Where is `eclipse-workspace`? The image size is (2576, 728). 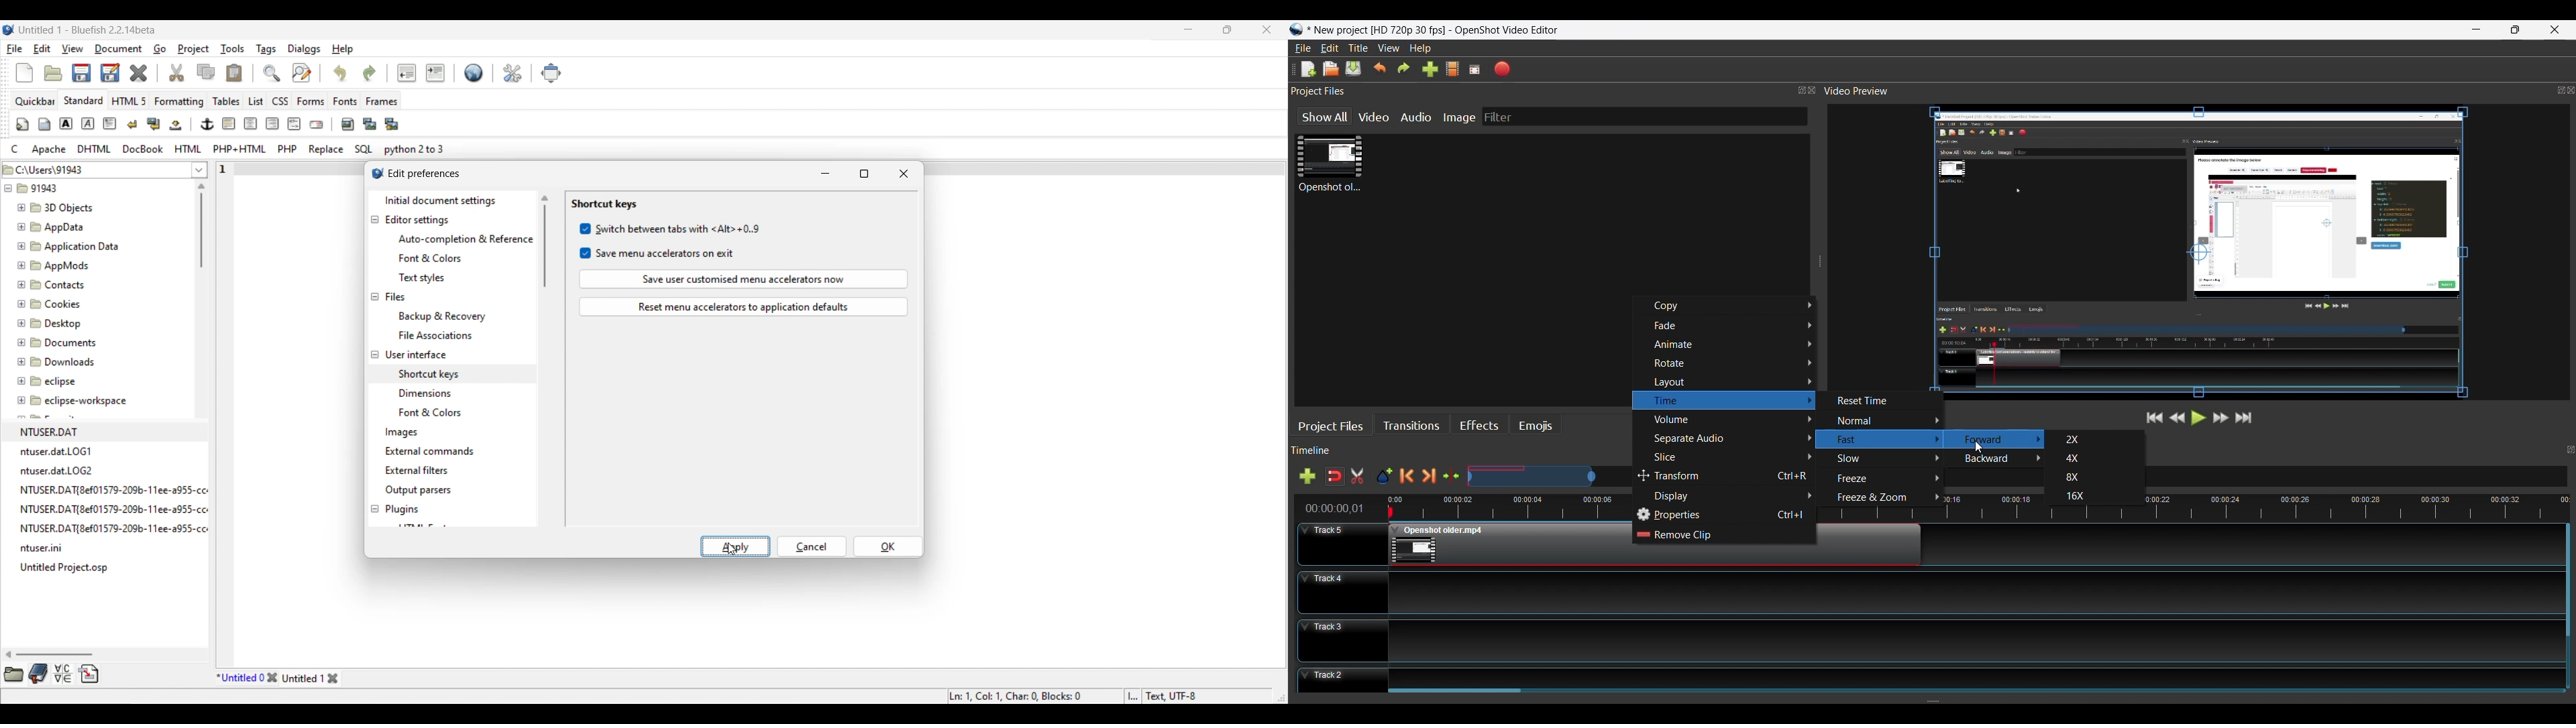 eclipse-workspace is located at coordinates (73, 404).